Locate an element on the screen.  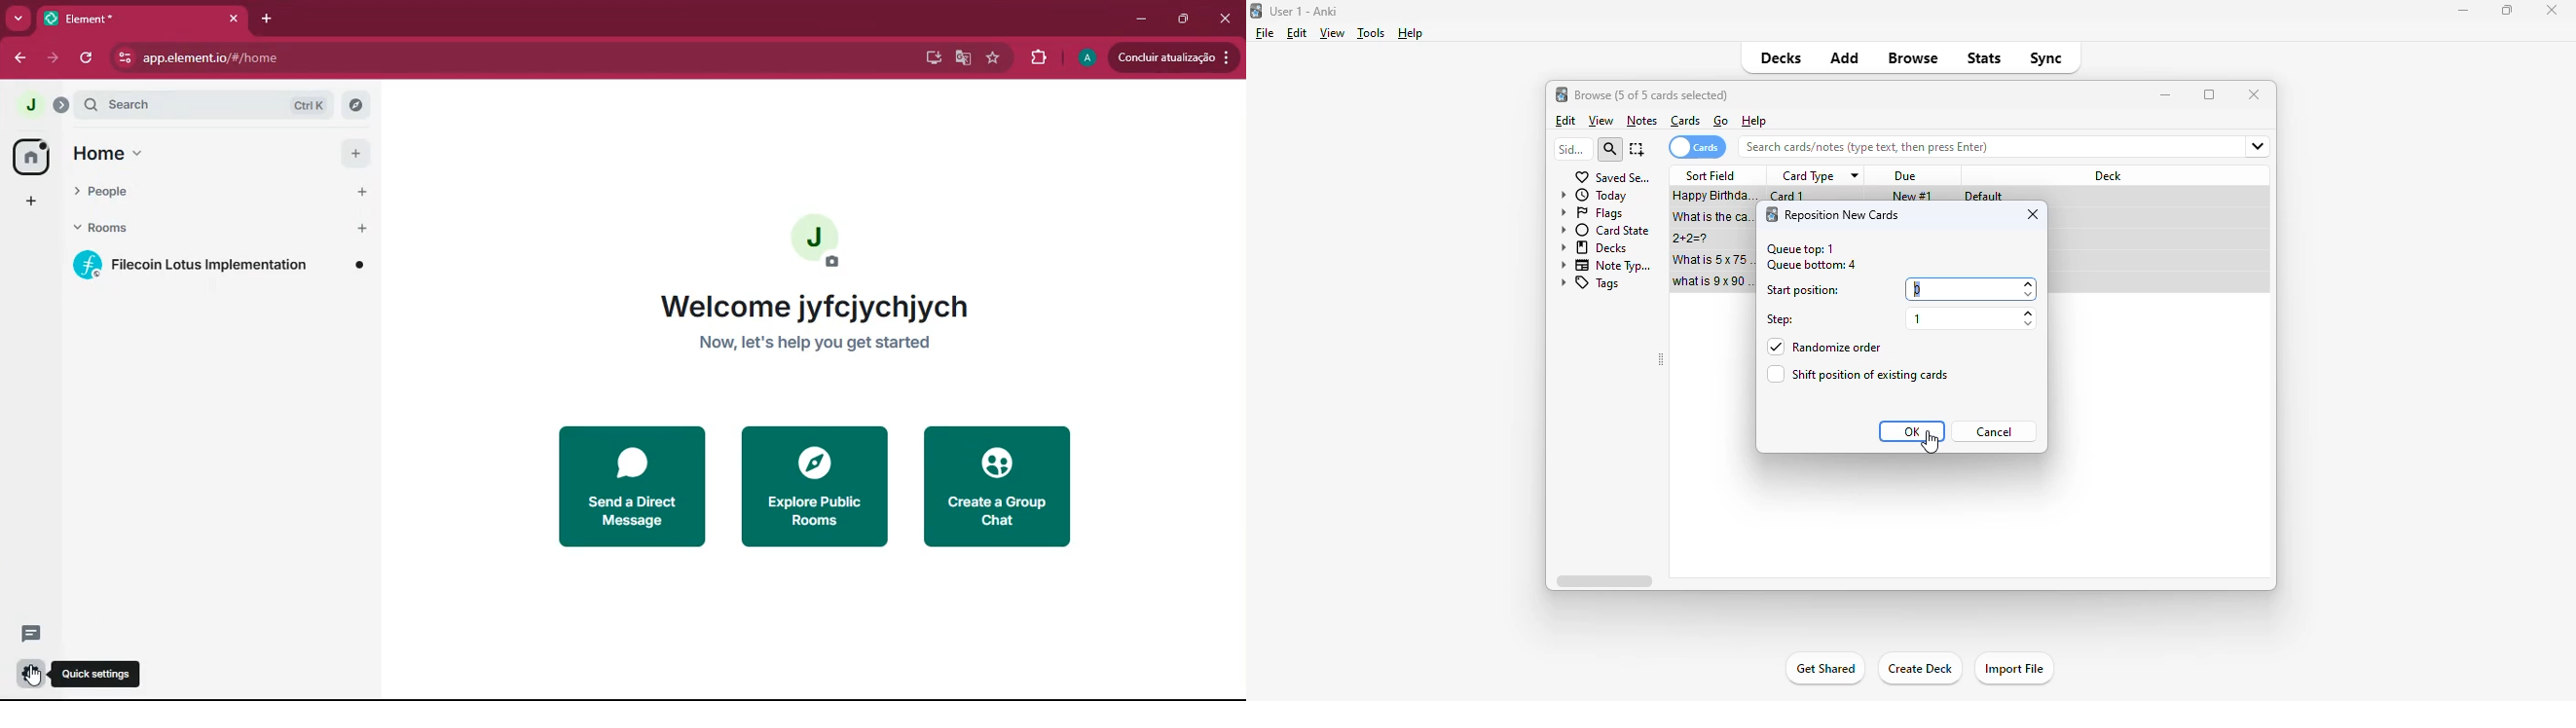
cards is located at coordinates (1697, 147).